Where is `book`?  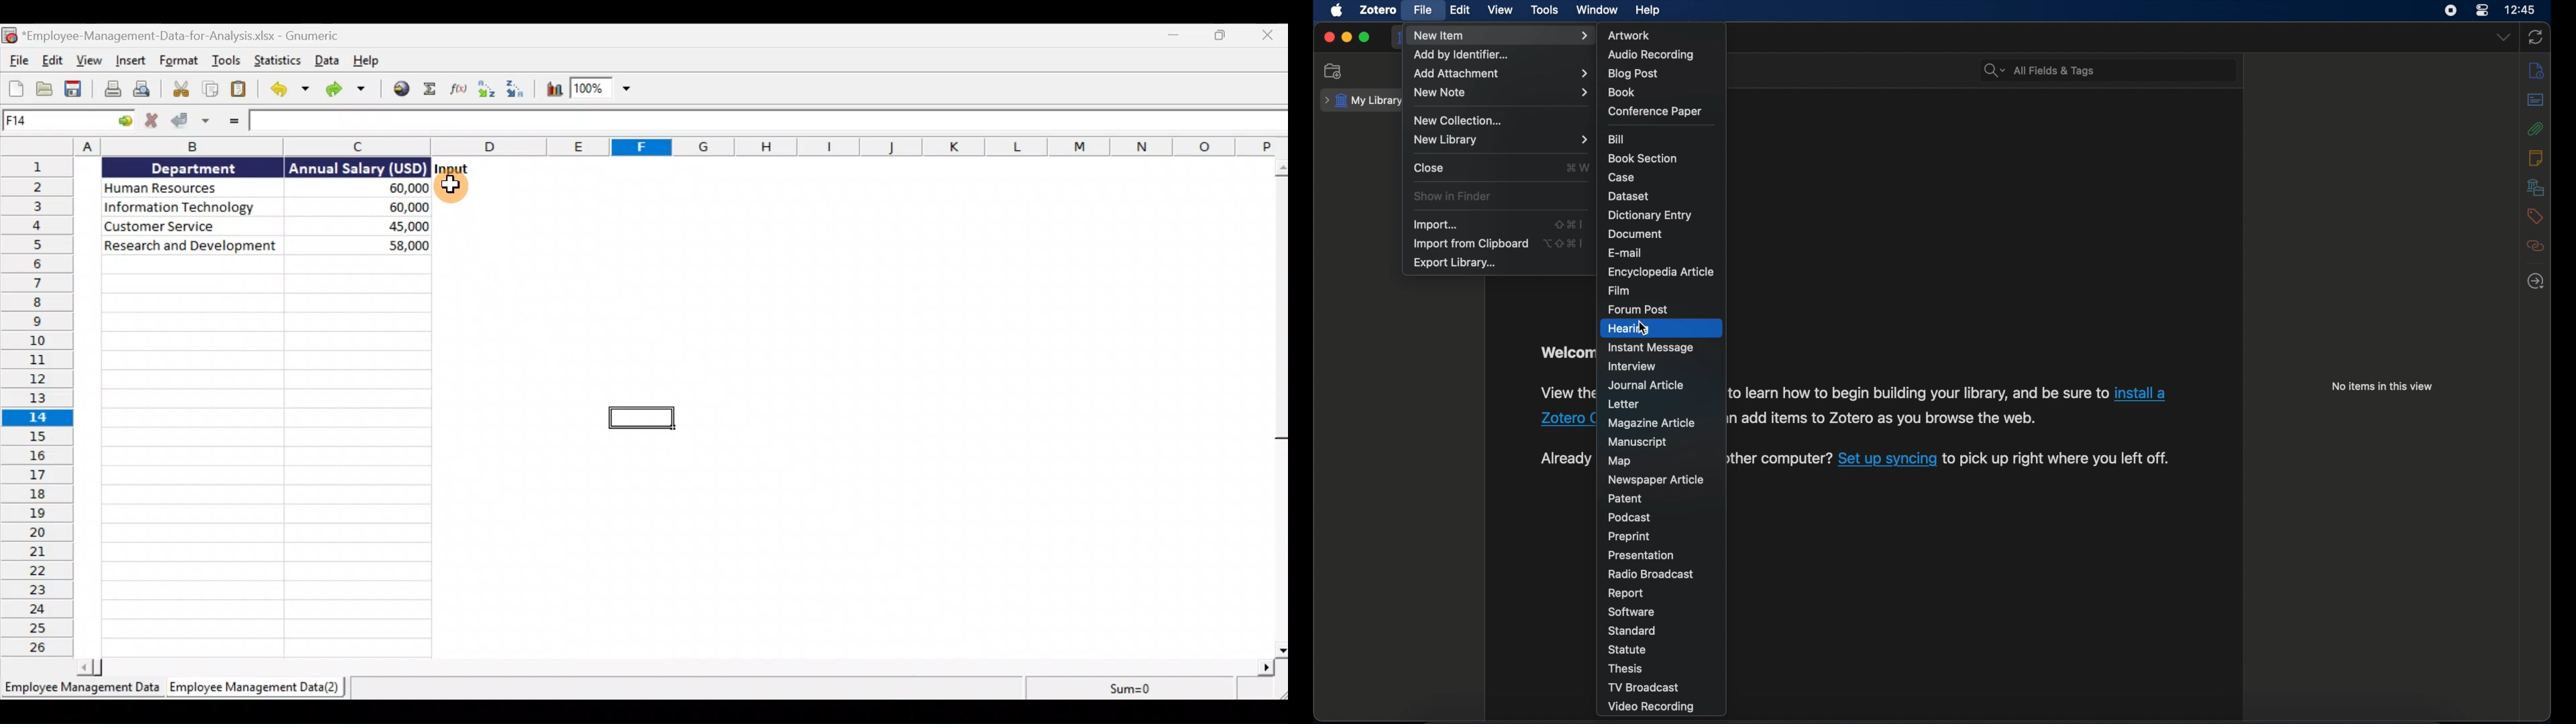
book is located at coordinates (1621, 92).